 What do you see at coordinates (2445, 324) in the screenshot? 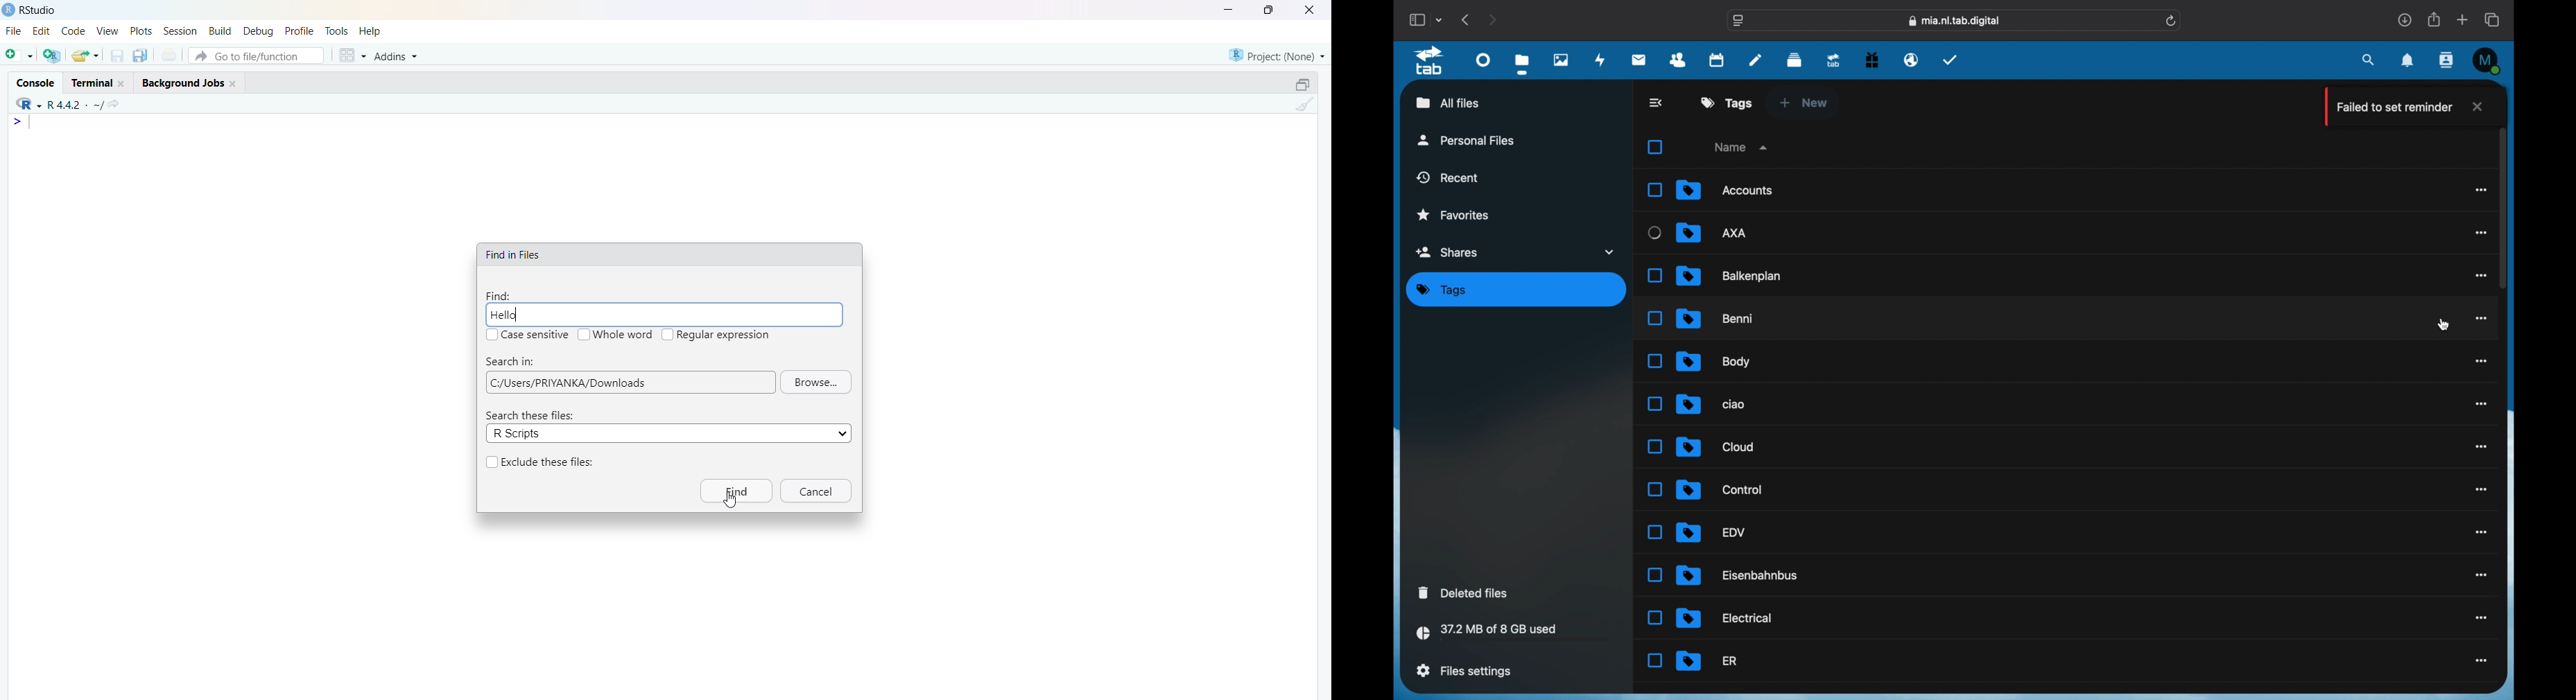
I see `cursor` at bounding box center [2445, 324].